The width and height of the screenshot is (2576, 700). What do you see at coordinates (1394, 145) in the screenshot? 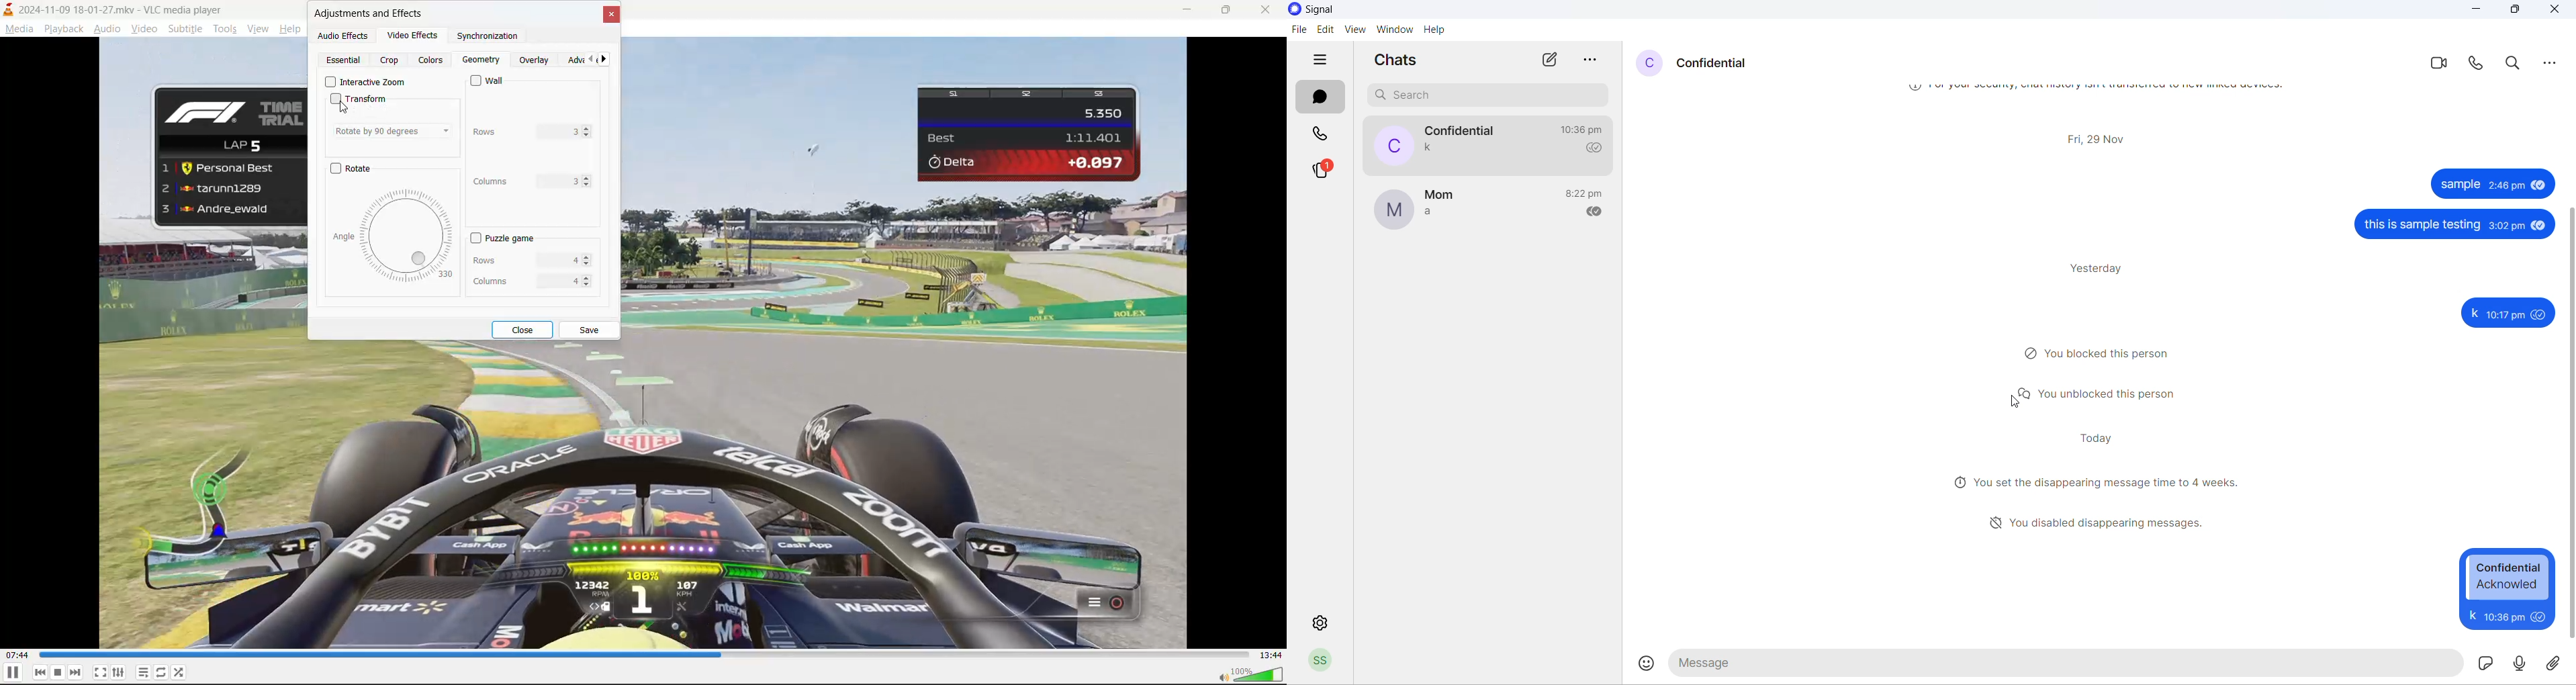
I see `profile picture` at bounding box center [1394, 145].